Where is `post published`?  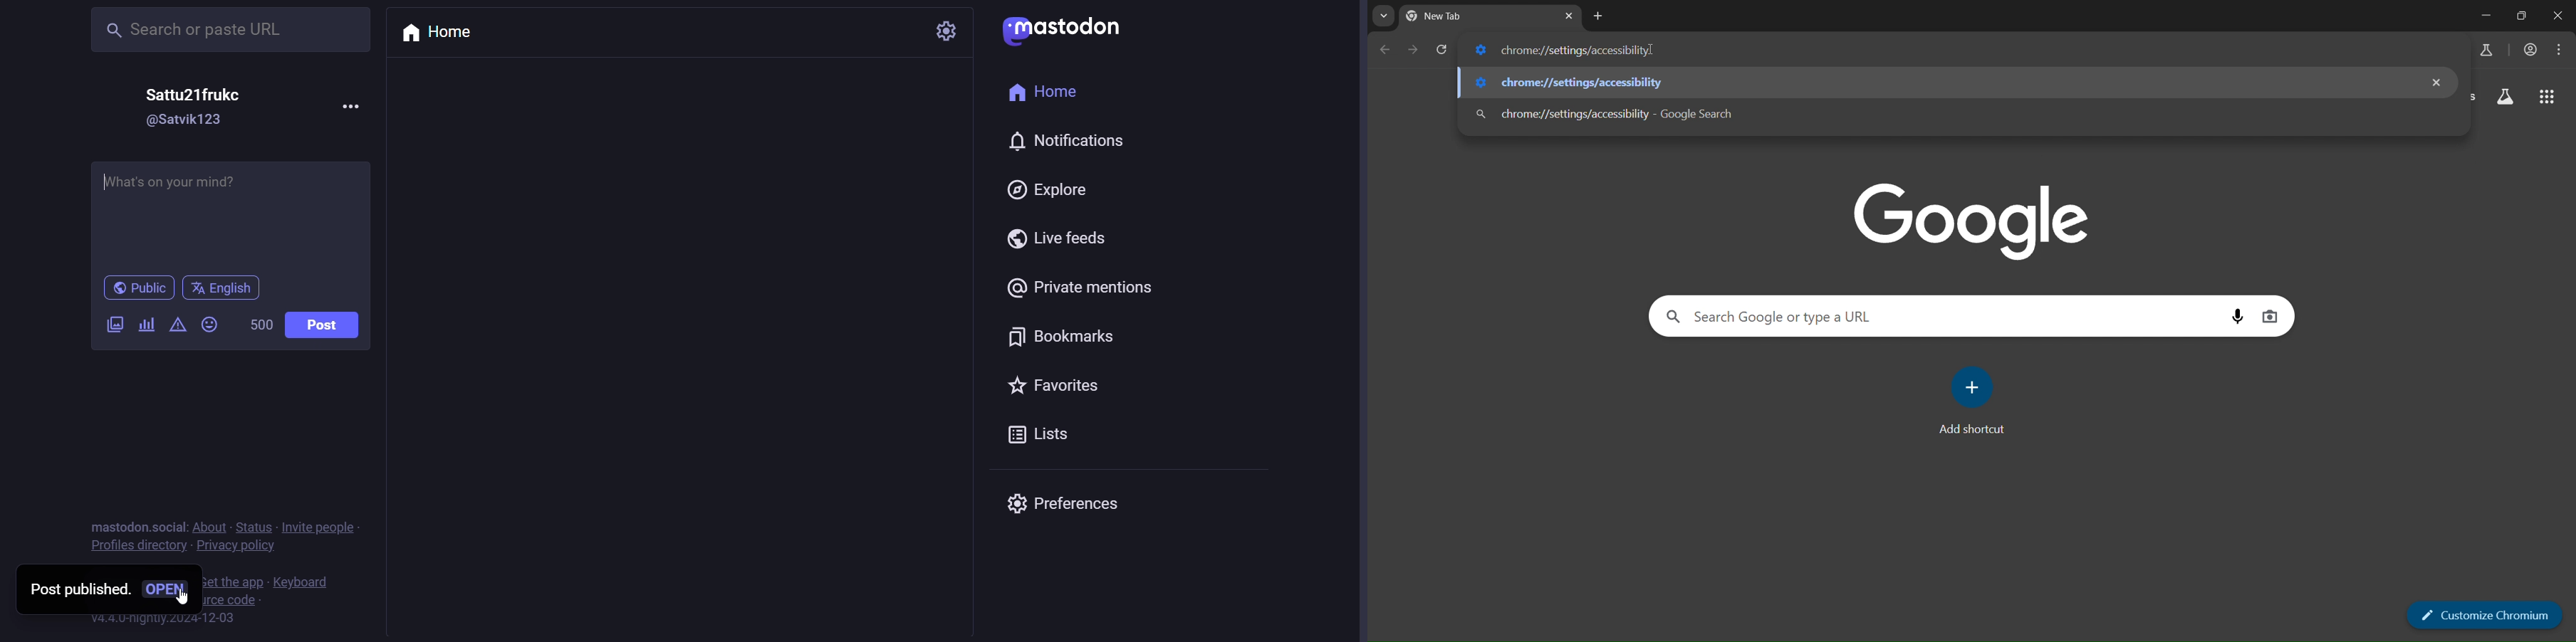 post published is located at coordinates (77, 589).